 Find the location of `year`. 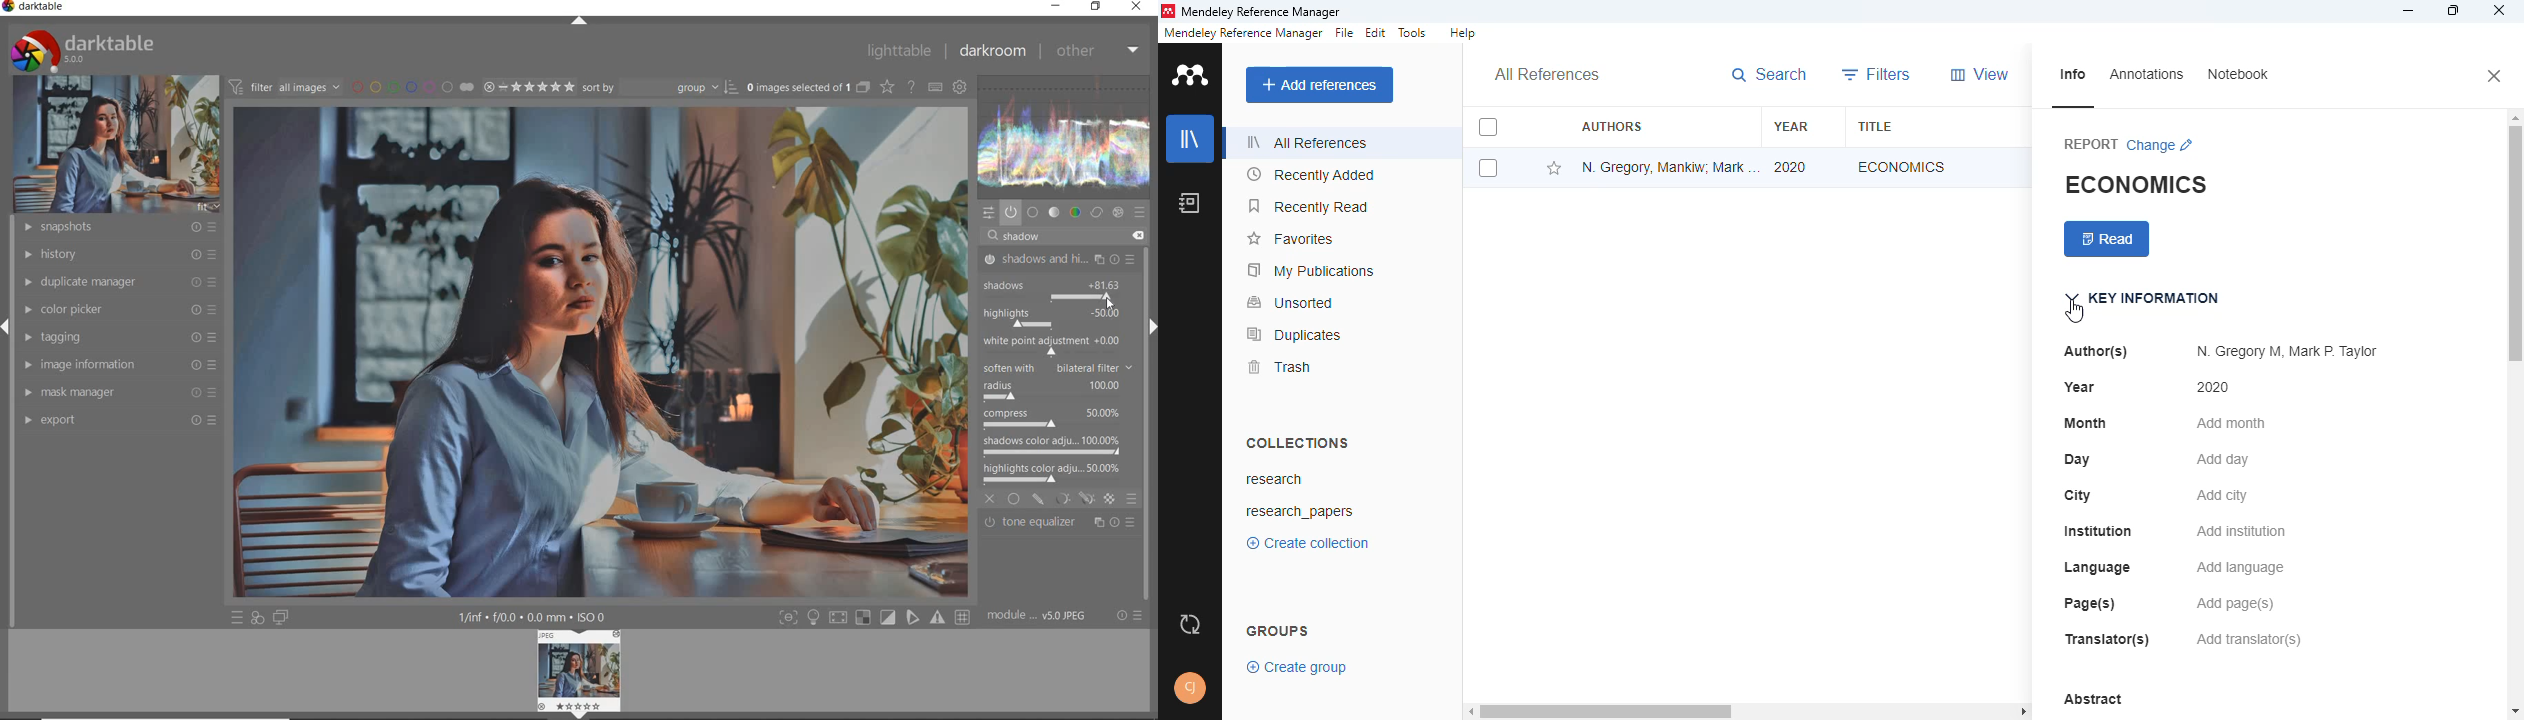

year is located at coordinates (2080, 387).